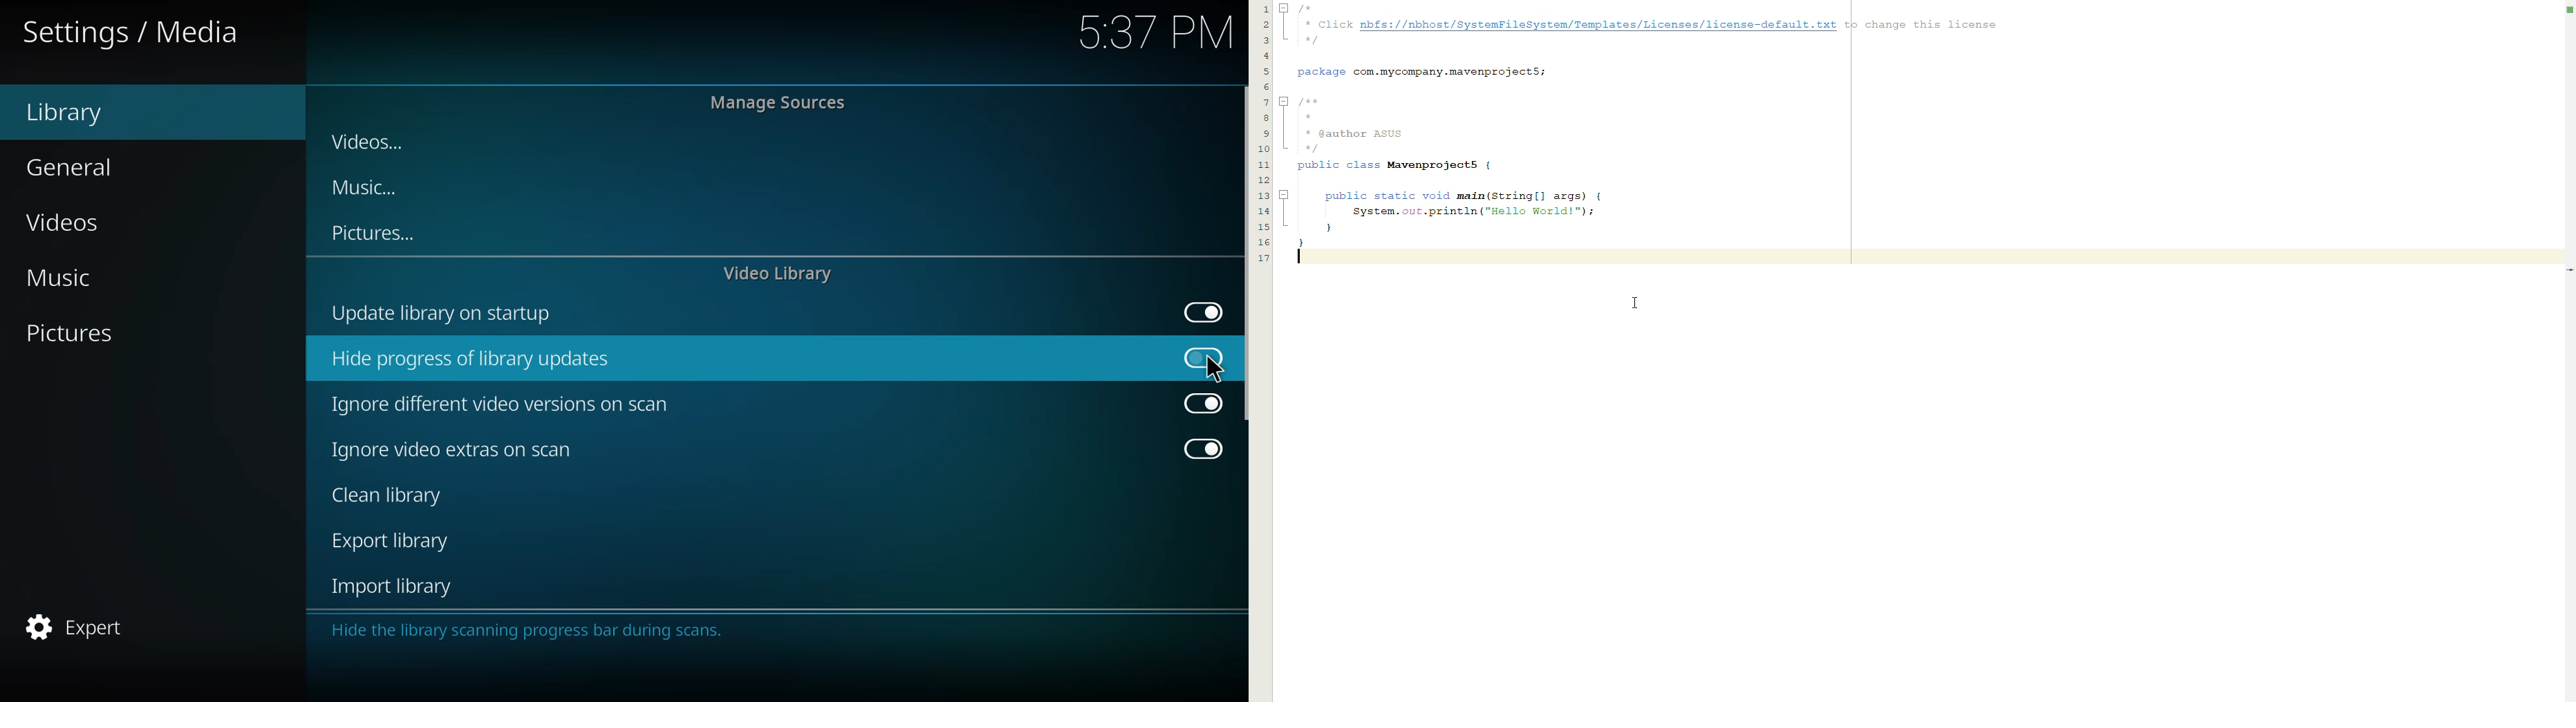 The height and width of the screenshot is (728, 2576). What do you see at coordinates (446, 314) in the screenshot?
I see `update library on startup` at bounding box center [446, 314].